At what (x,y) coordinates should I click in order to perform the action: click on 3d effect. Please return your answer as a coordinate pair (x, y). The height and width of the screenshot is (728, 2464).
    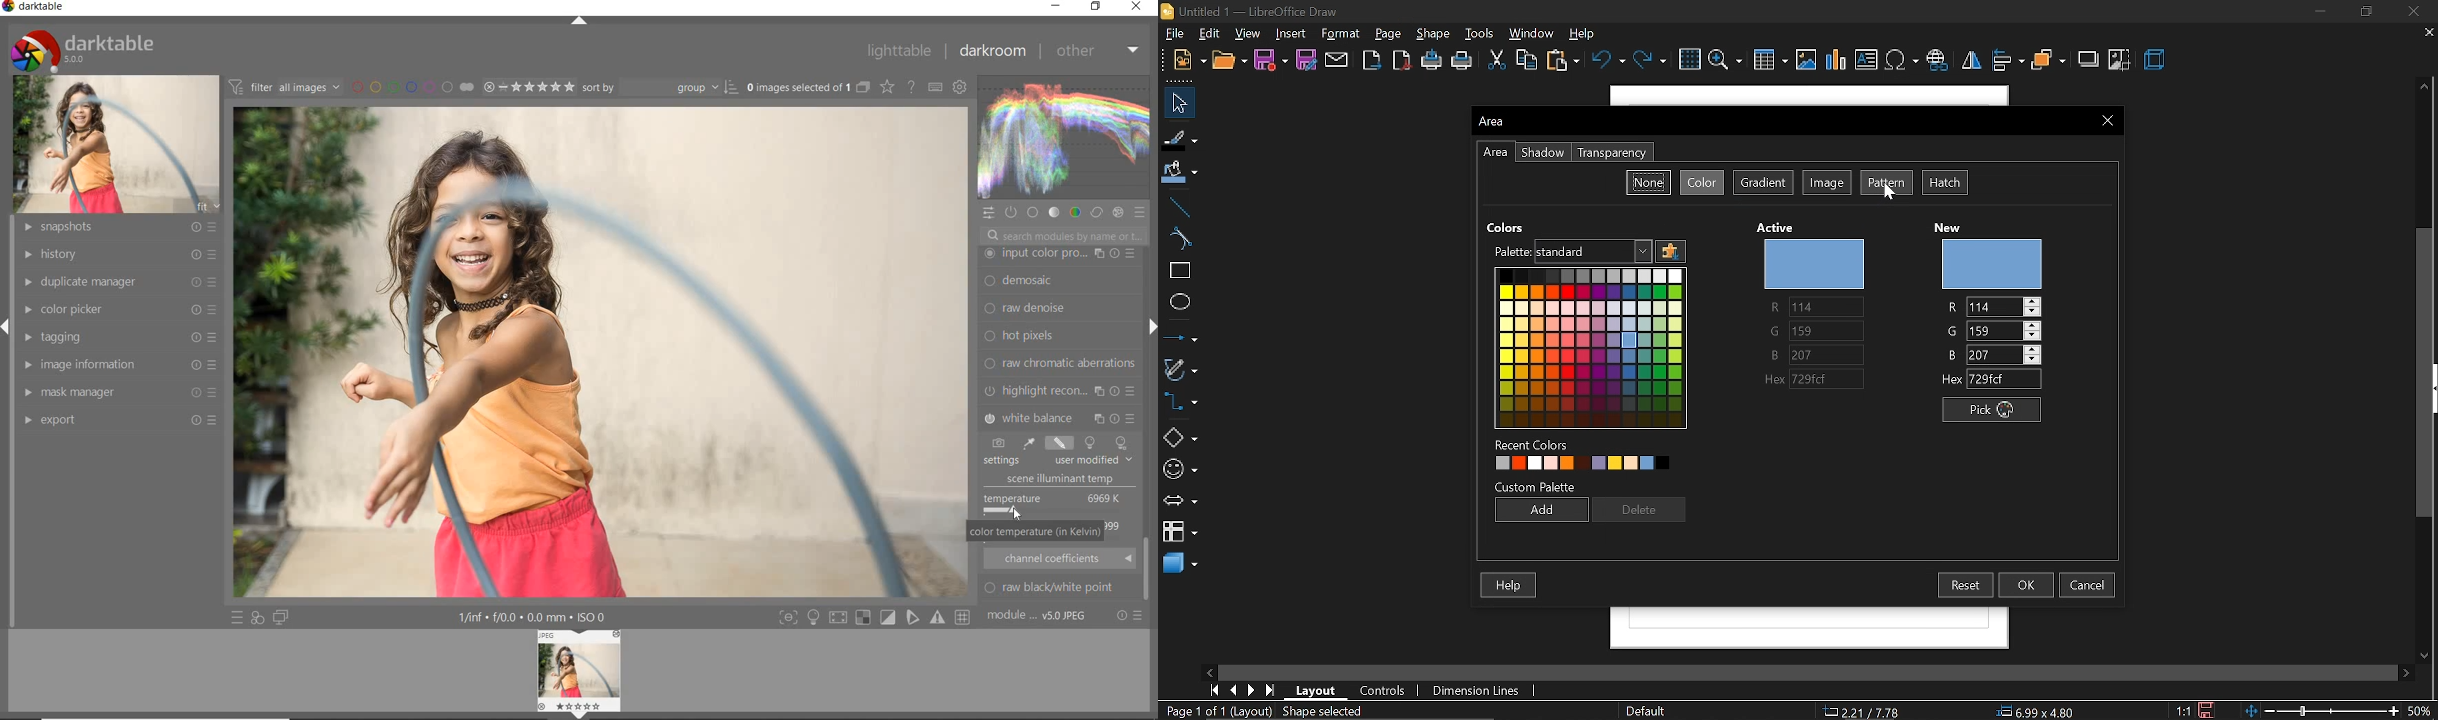
    Looking at the image, I should click on (2159, 61).